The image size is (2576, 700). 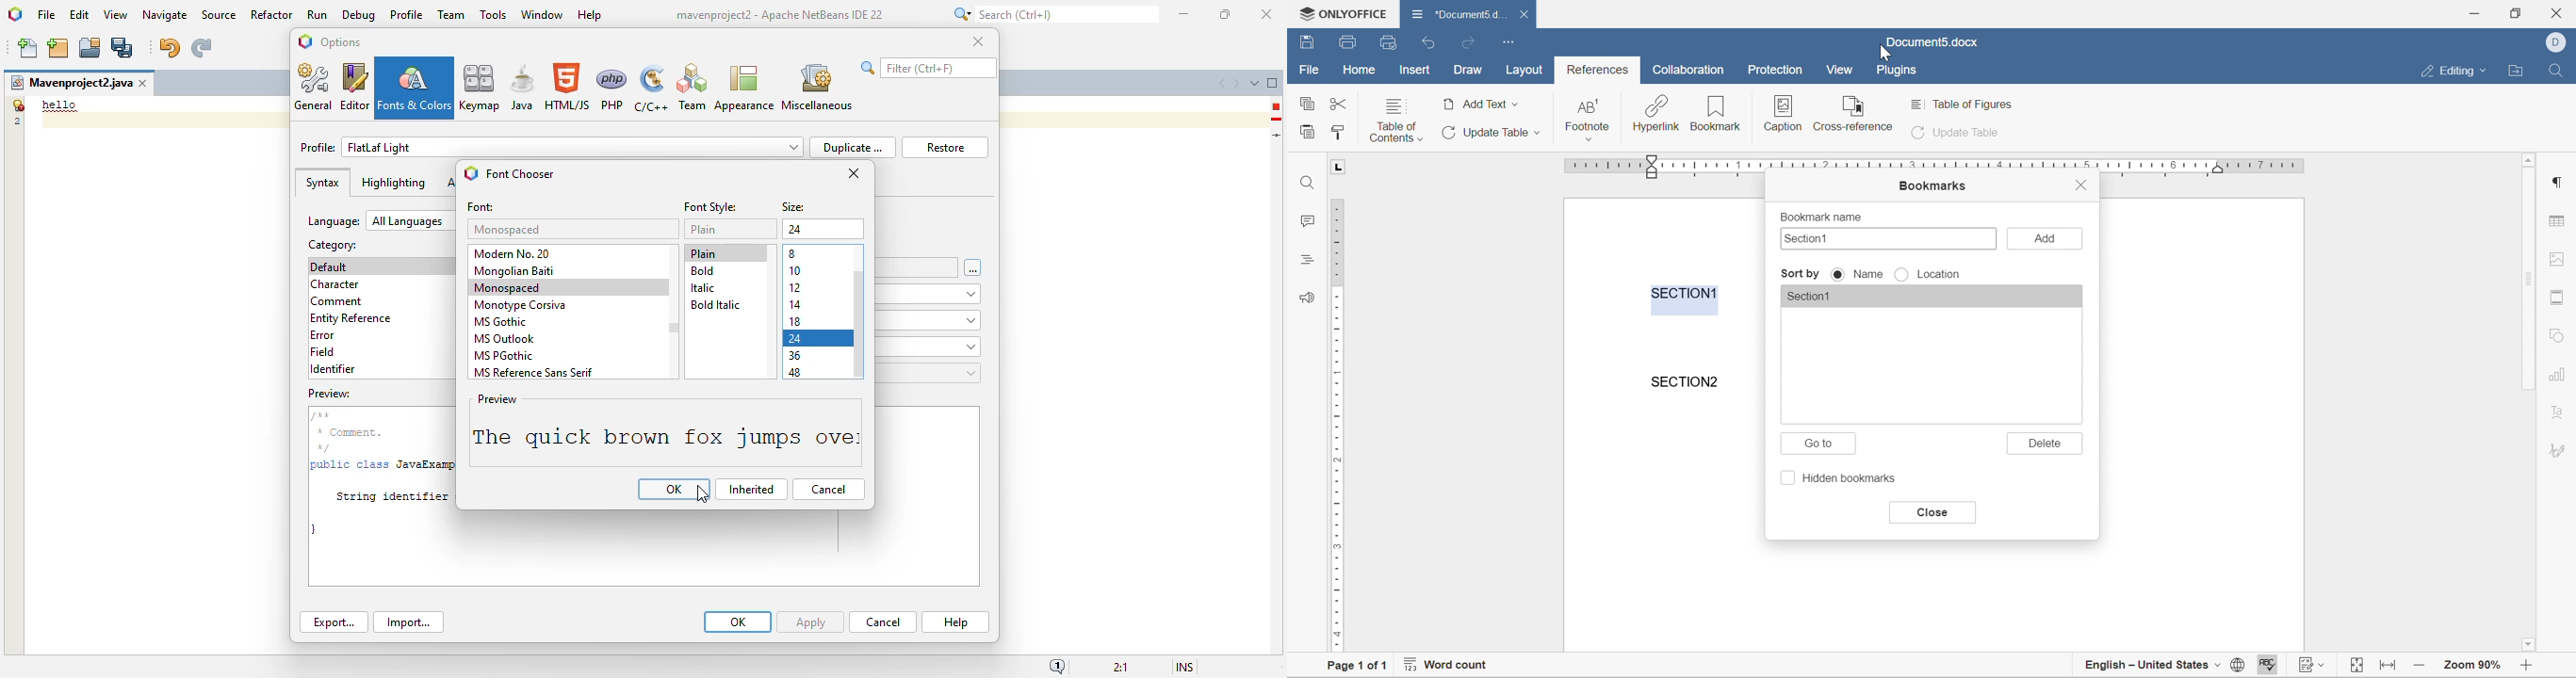 What do you see at coordinates (1339, 11) in the screenshot?
I see `ONLYOFFICE` at bounding box center [1339, 11].